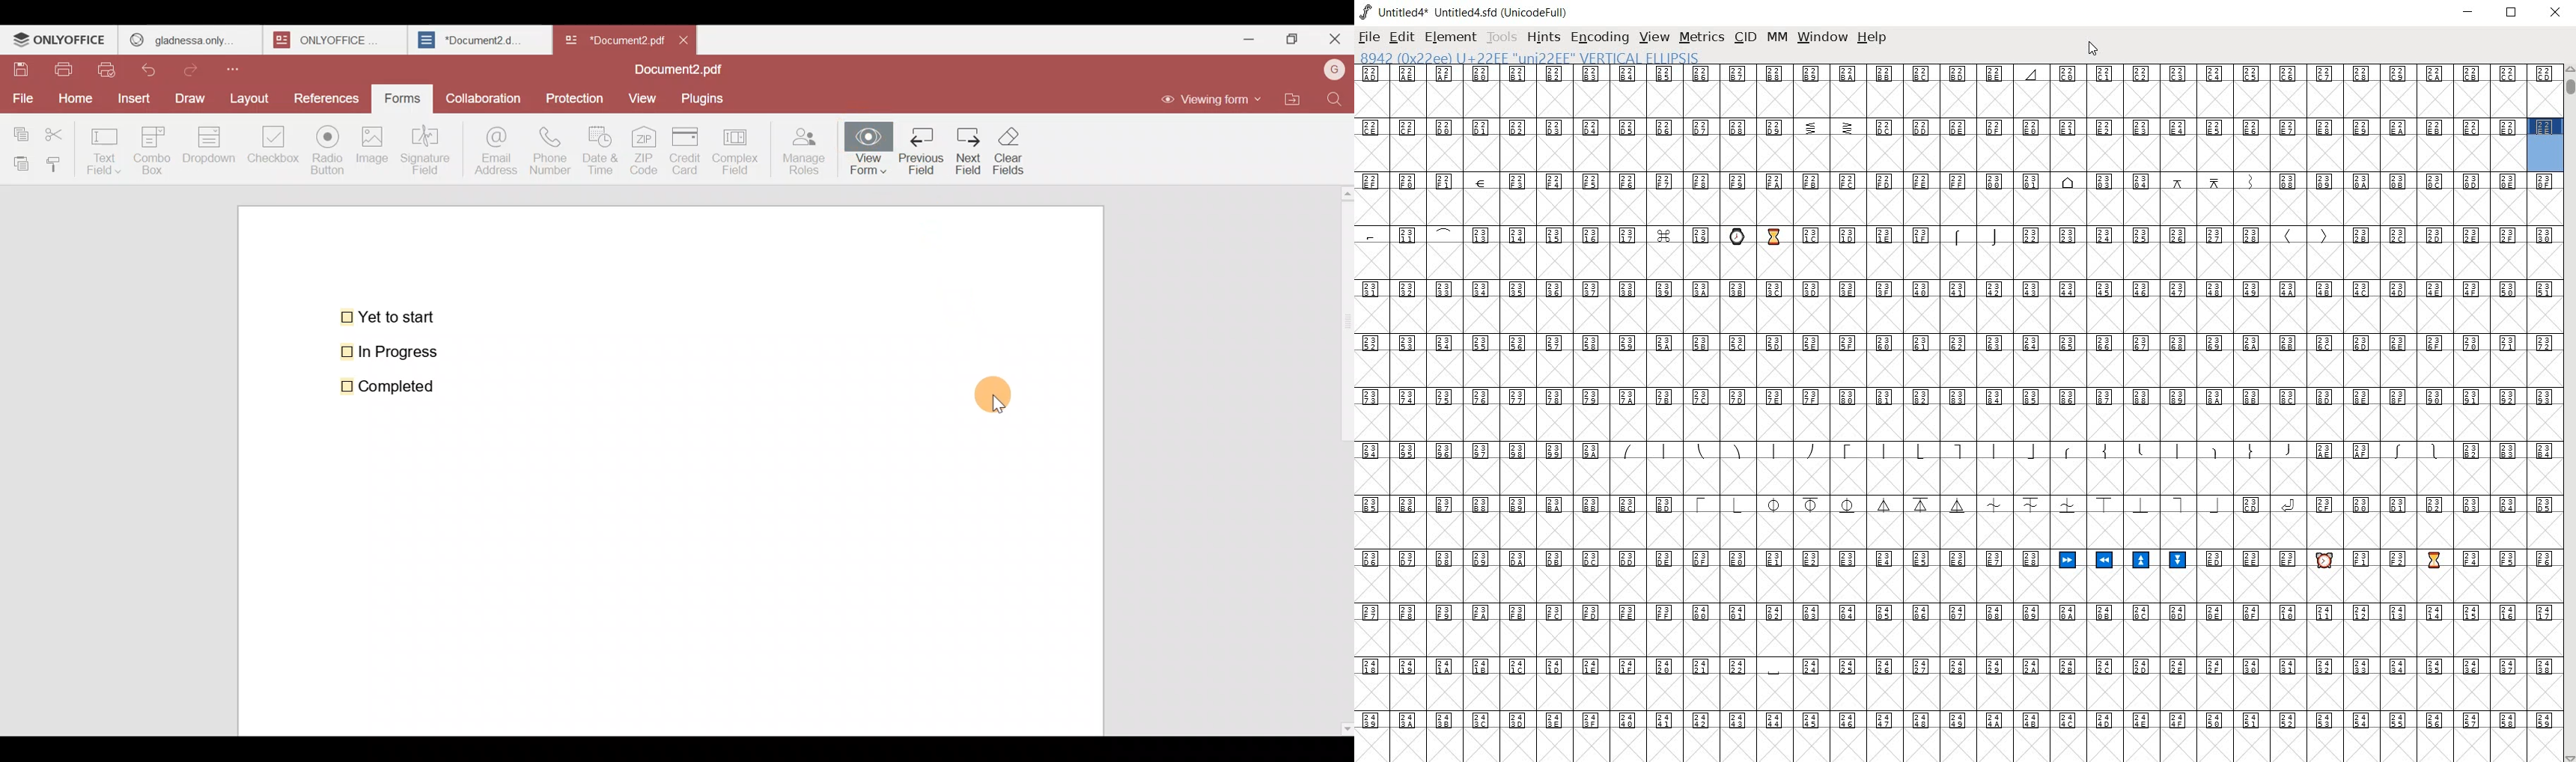 The height and width of the screenshot is (784, 2576). Describe the element at coordinates (924, 151) in the screenshot. I see `previous field` at that location.